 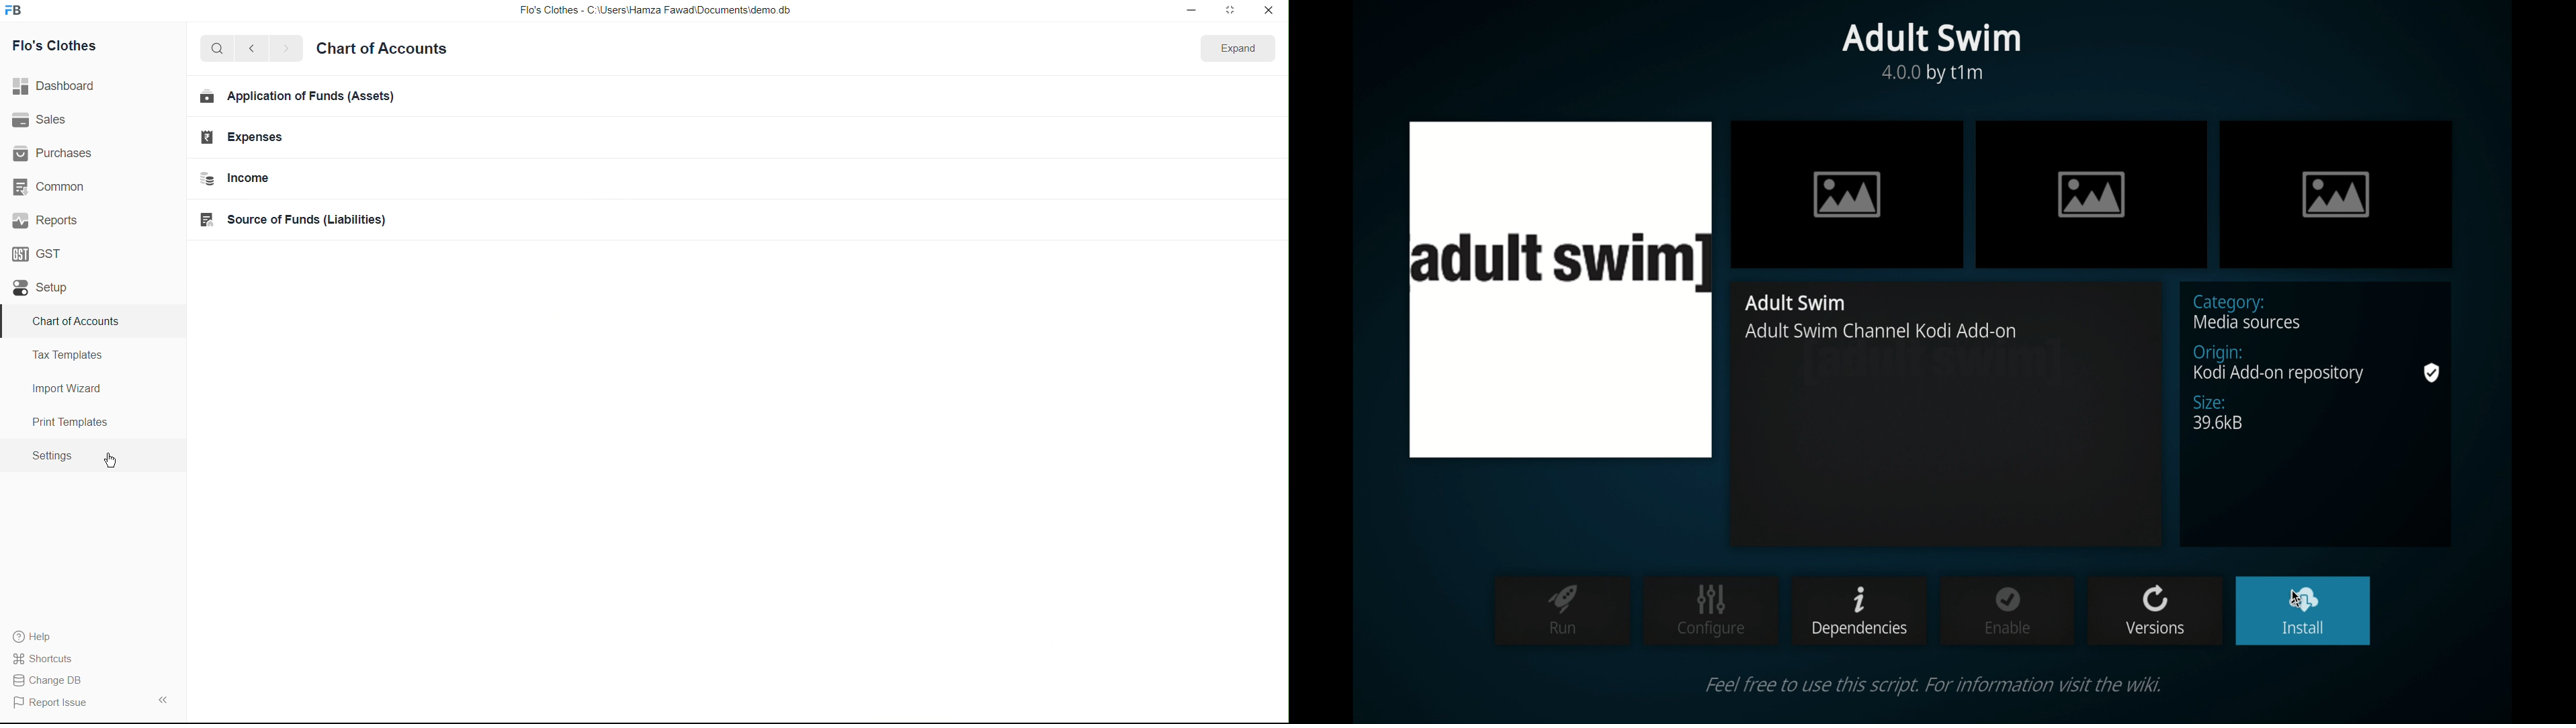 I want to click on Income, so click(x=249, y=178).